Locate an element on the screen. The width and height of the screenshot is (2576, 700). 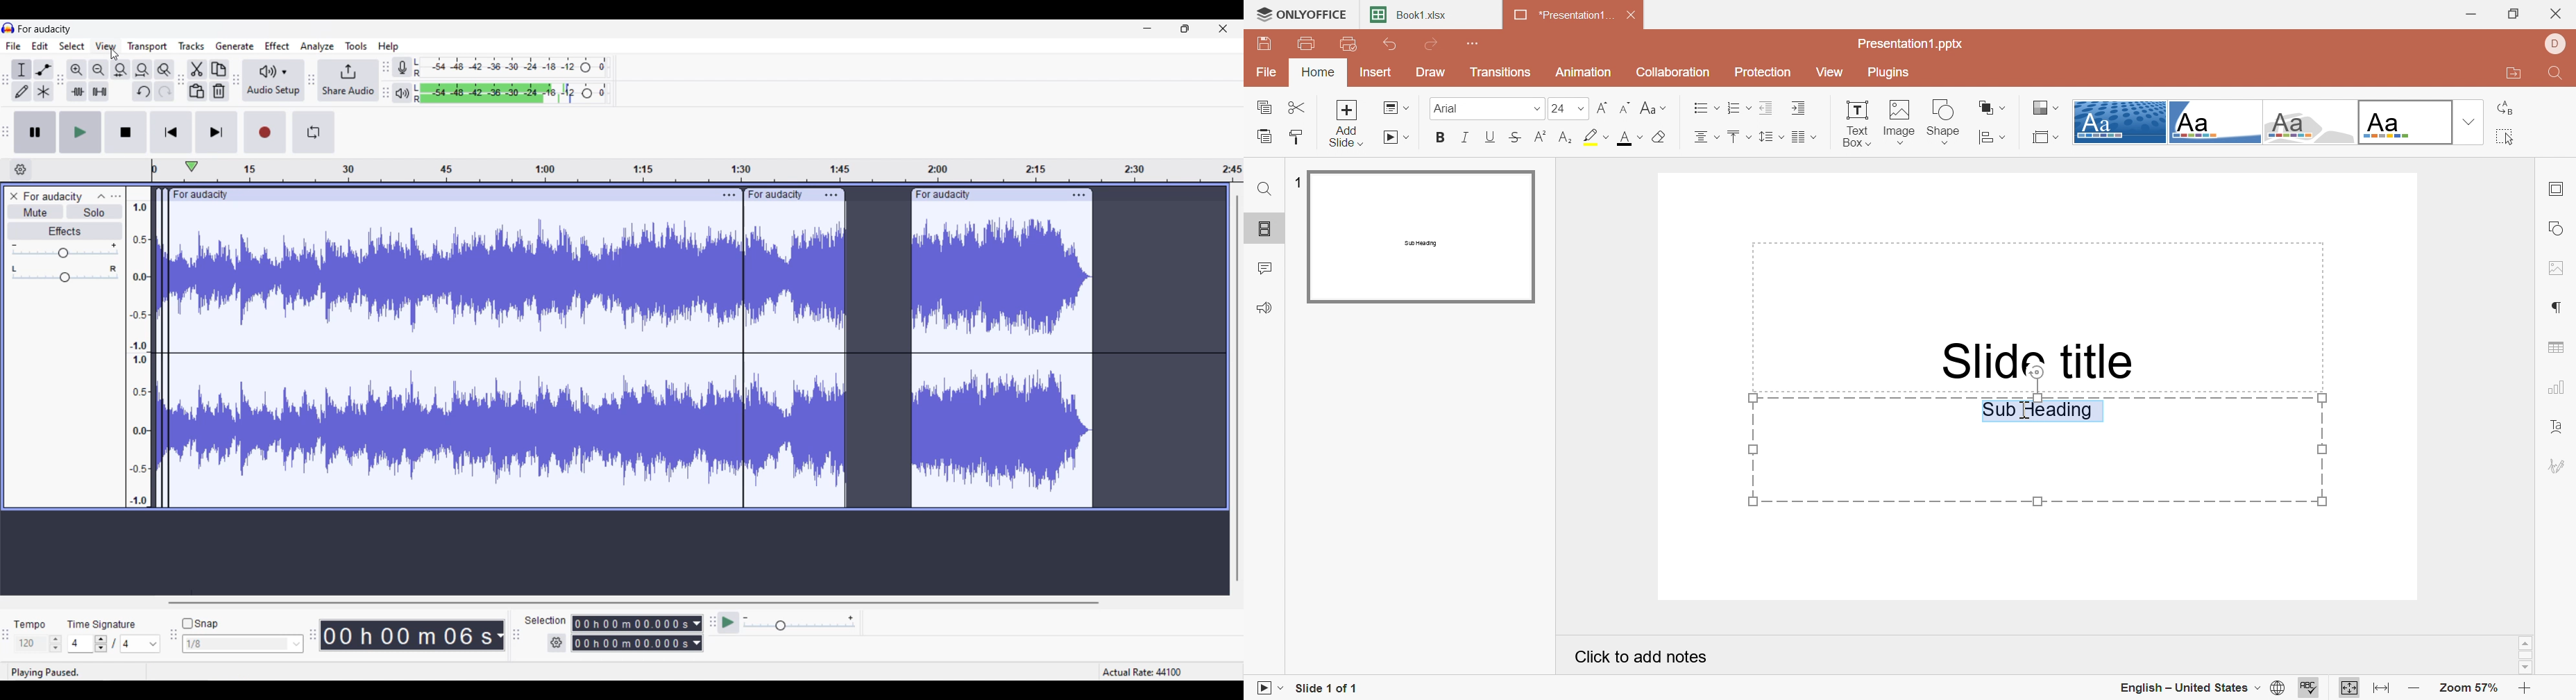
Playback level is located at coordinates (511, 93).